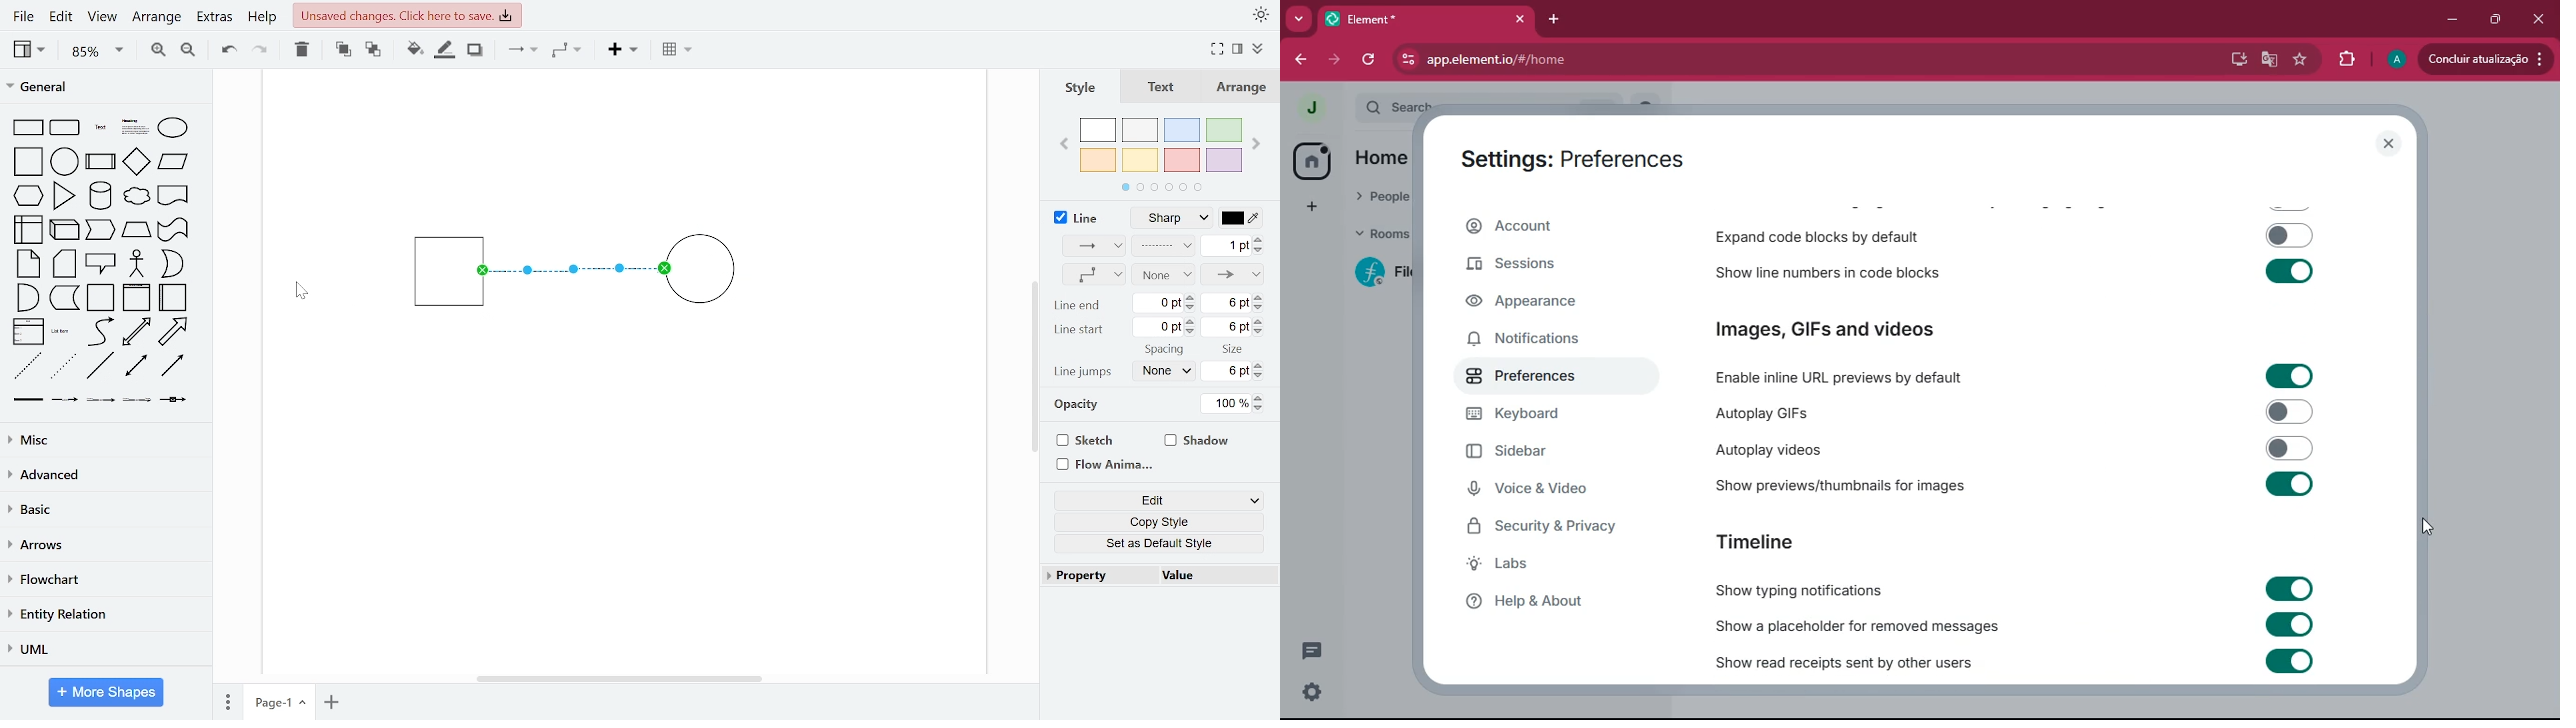 The image size is (2576, 728). Describe the element at coordinates (32, 49) in the screenshot. I see `view` at that location.